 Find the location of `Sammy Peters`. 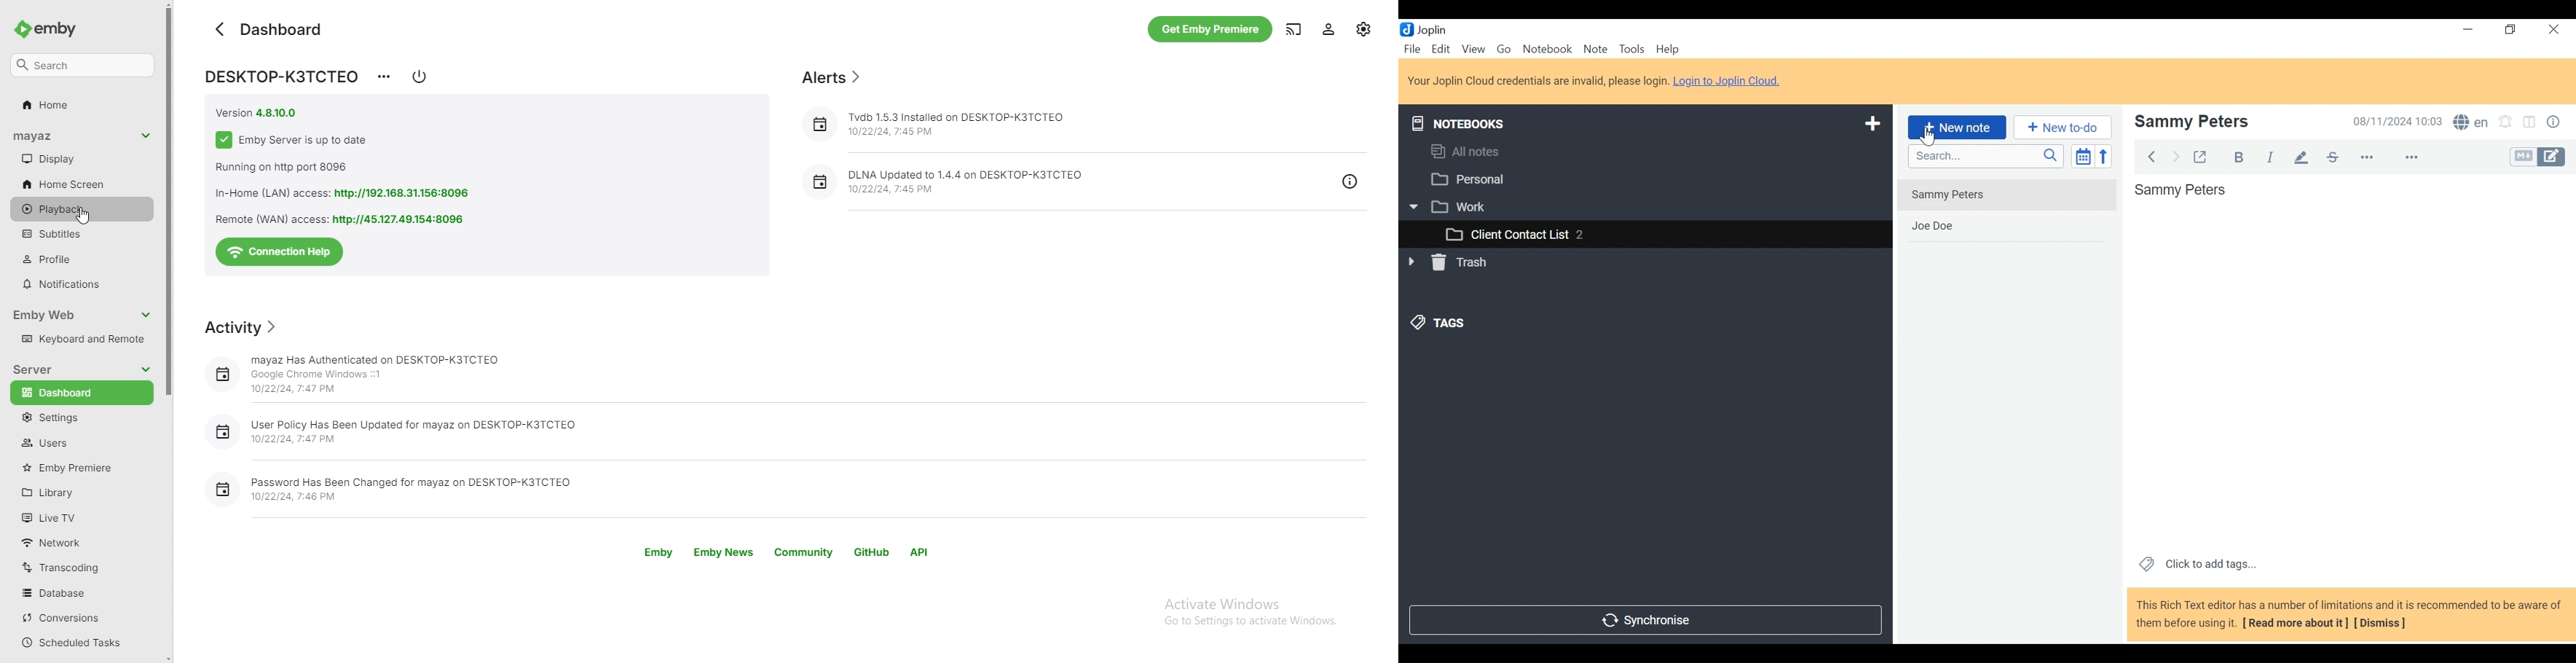

Sammy Peters is located at coordinates (2350, 363).